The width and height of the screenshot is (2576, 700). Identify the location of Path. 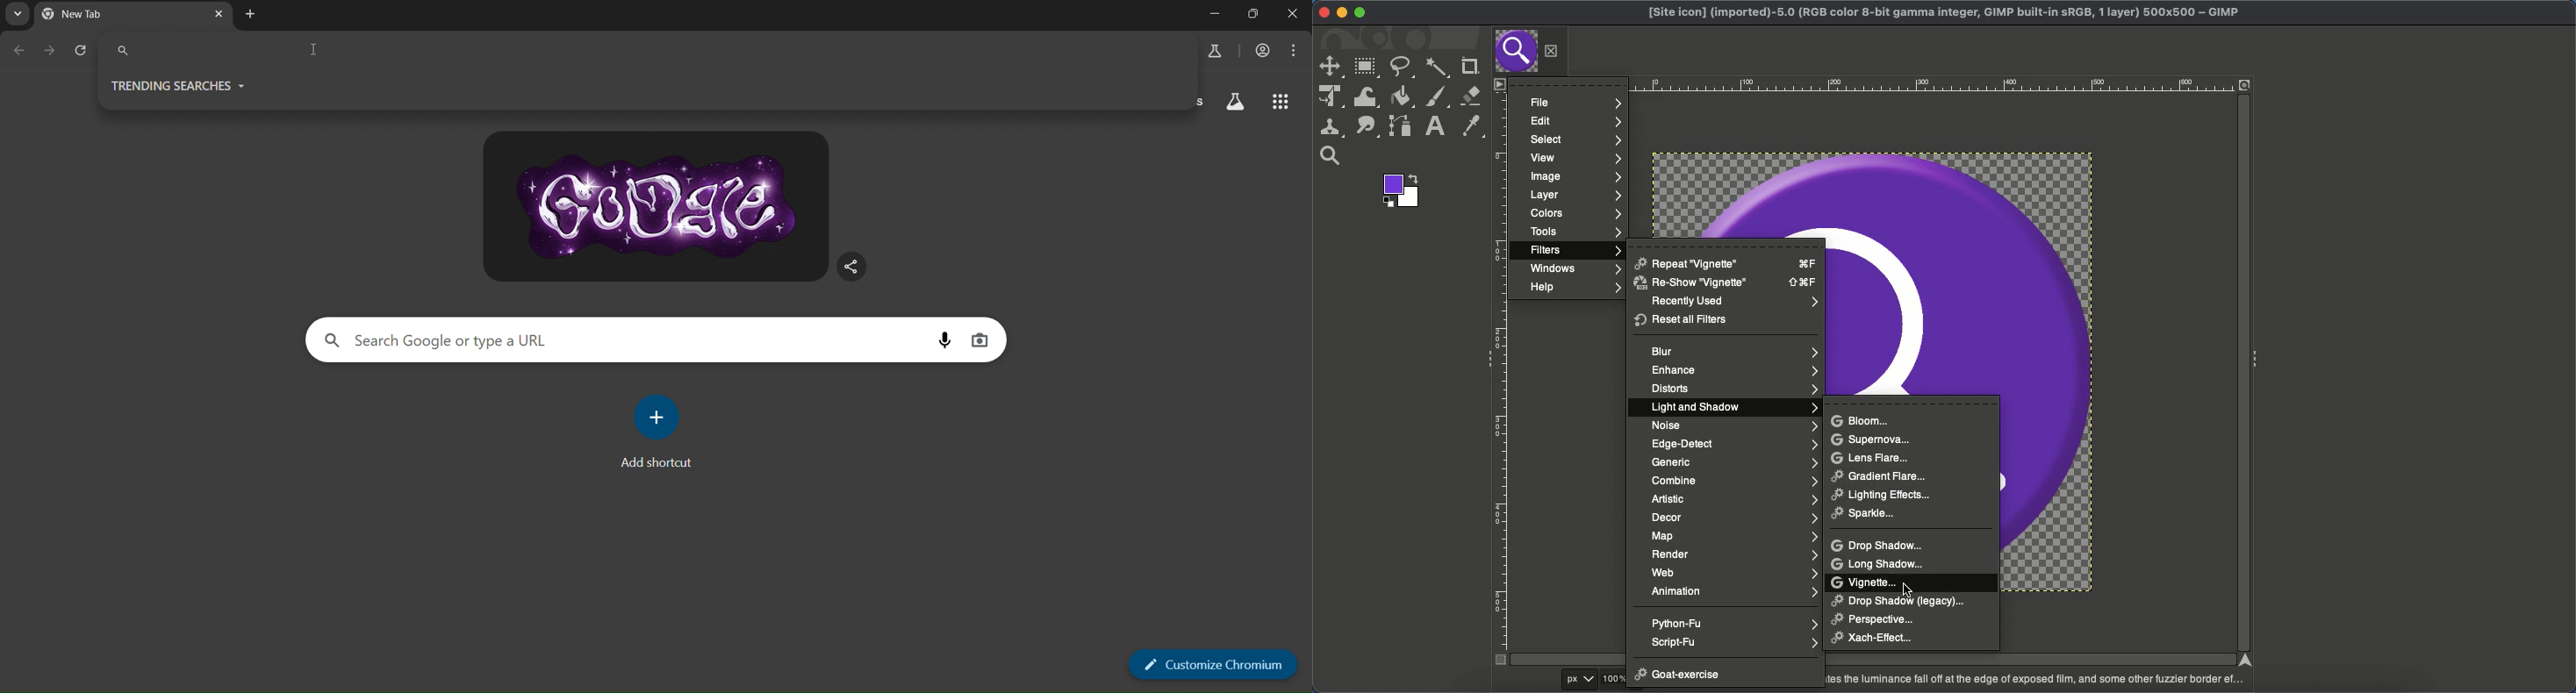
(1401, 125).